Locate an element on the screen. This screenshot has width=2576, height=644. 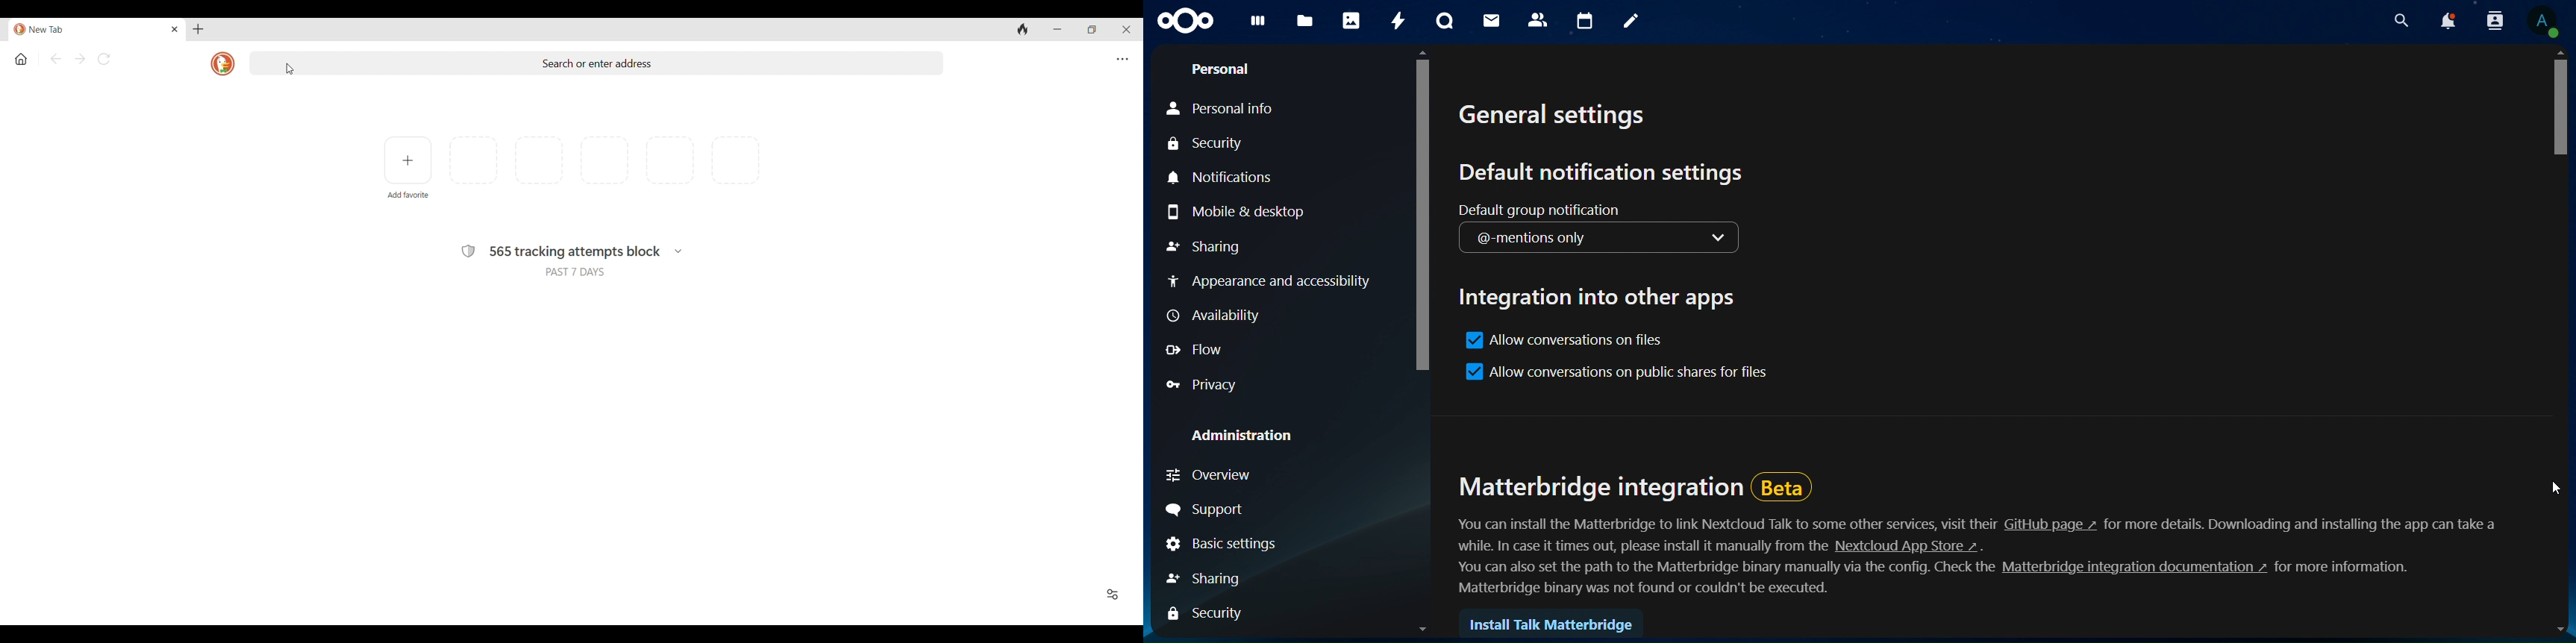
default notification settings is located at coordinates (1604, 173).